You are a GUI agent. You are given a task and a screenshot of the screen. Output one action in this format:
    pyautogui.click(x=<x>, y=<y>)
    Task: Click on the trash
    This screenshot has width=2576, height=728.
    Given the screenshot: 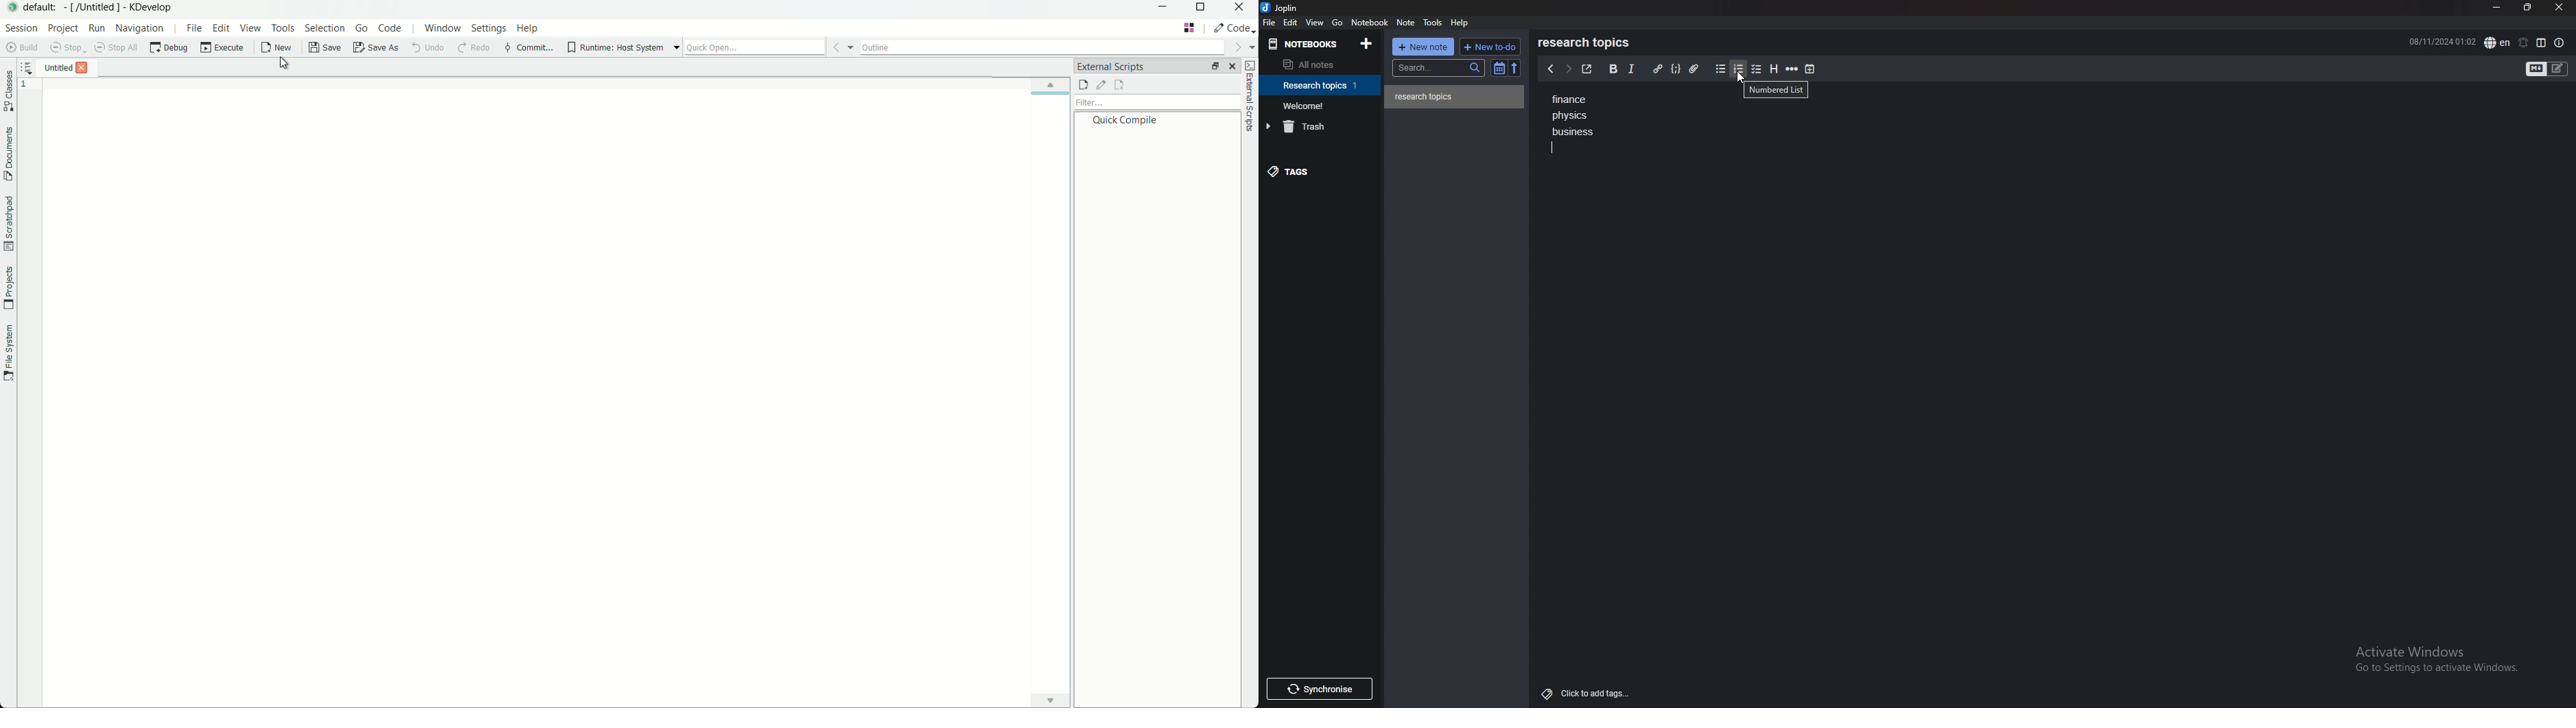 What is the action you would take?
    pyautogui.click(x=1322, y=126)
    